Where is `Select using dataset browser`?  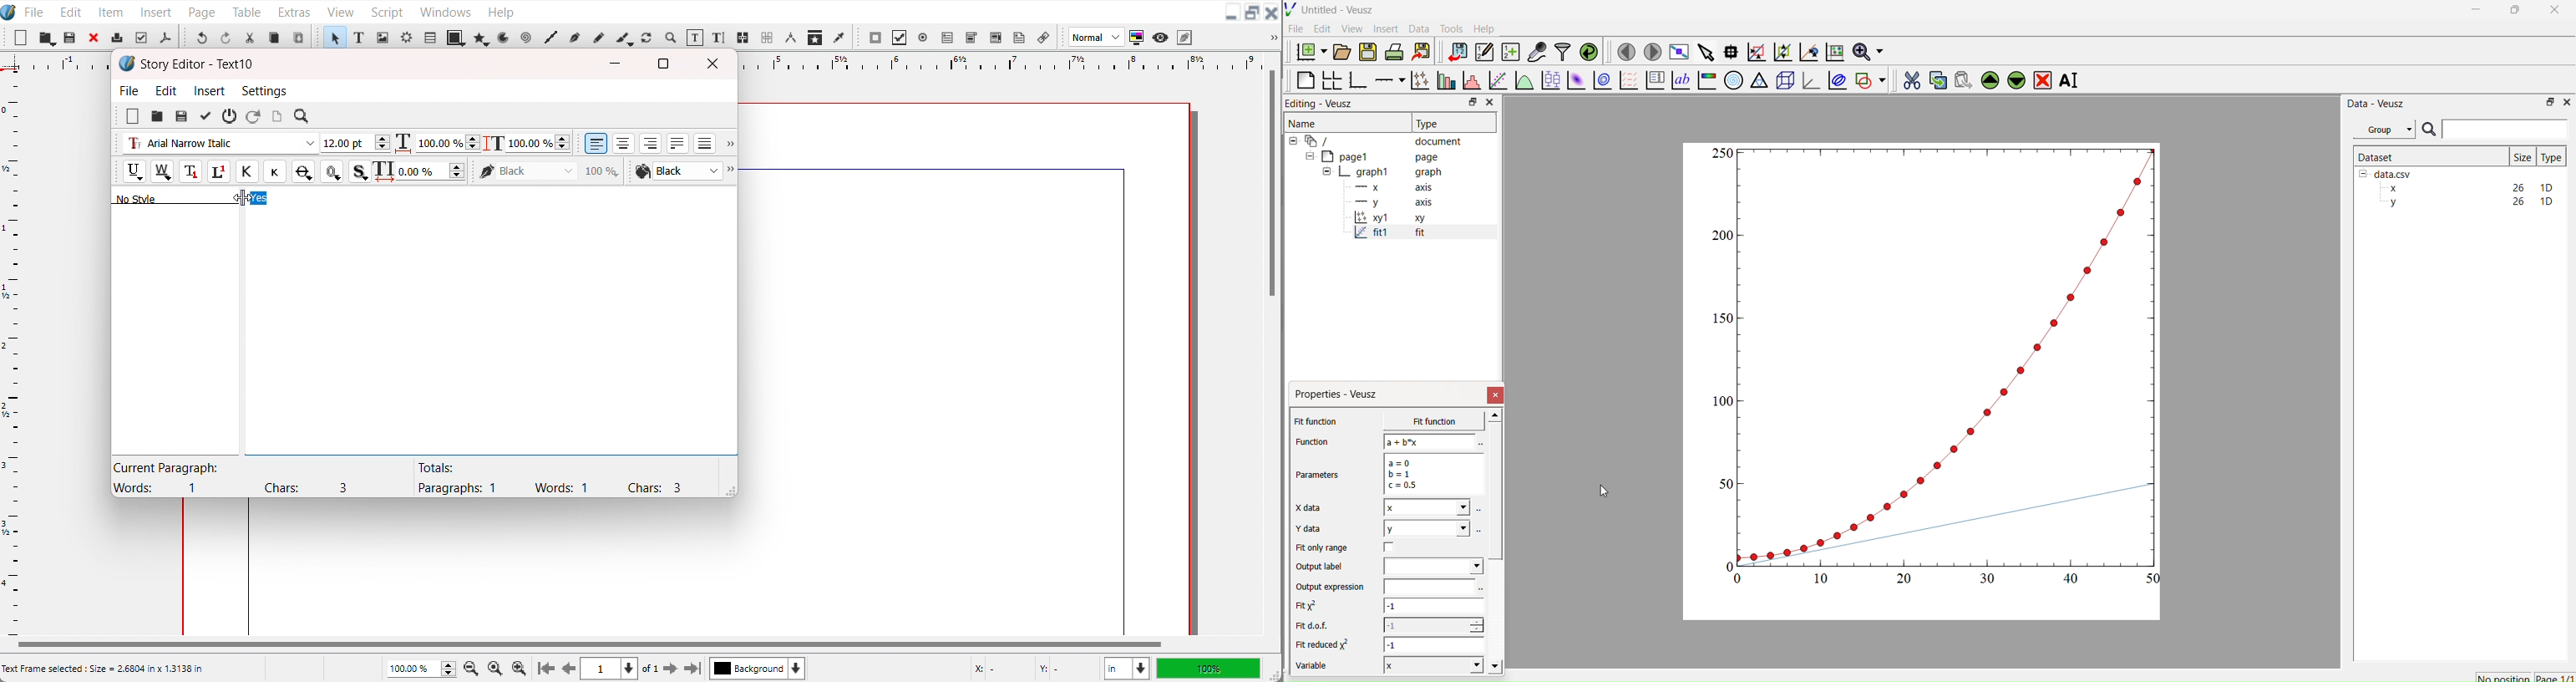
Select using dataset browser is located at coordinates (1479, 444).